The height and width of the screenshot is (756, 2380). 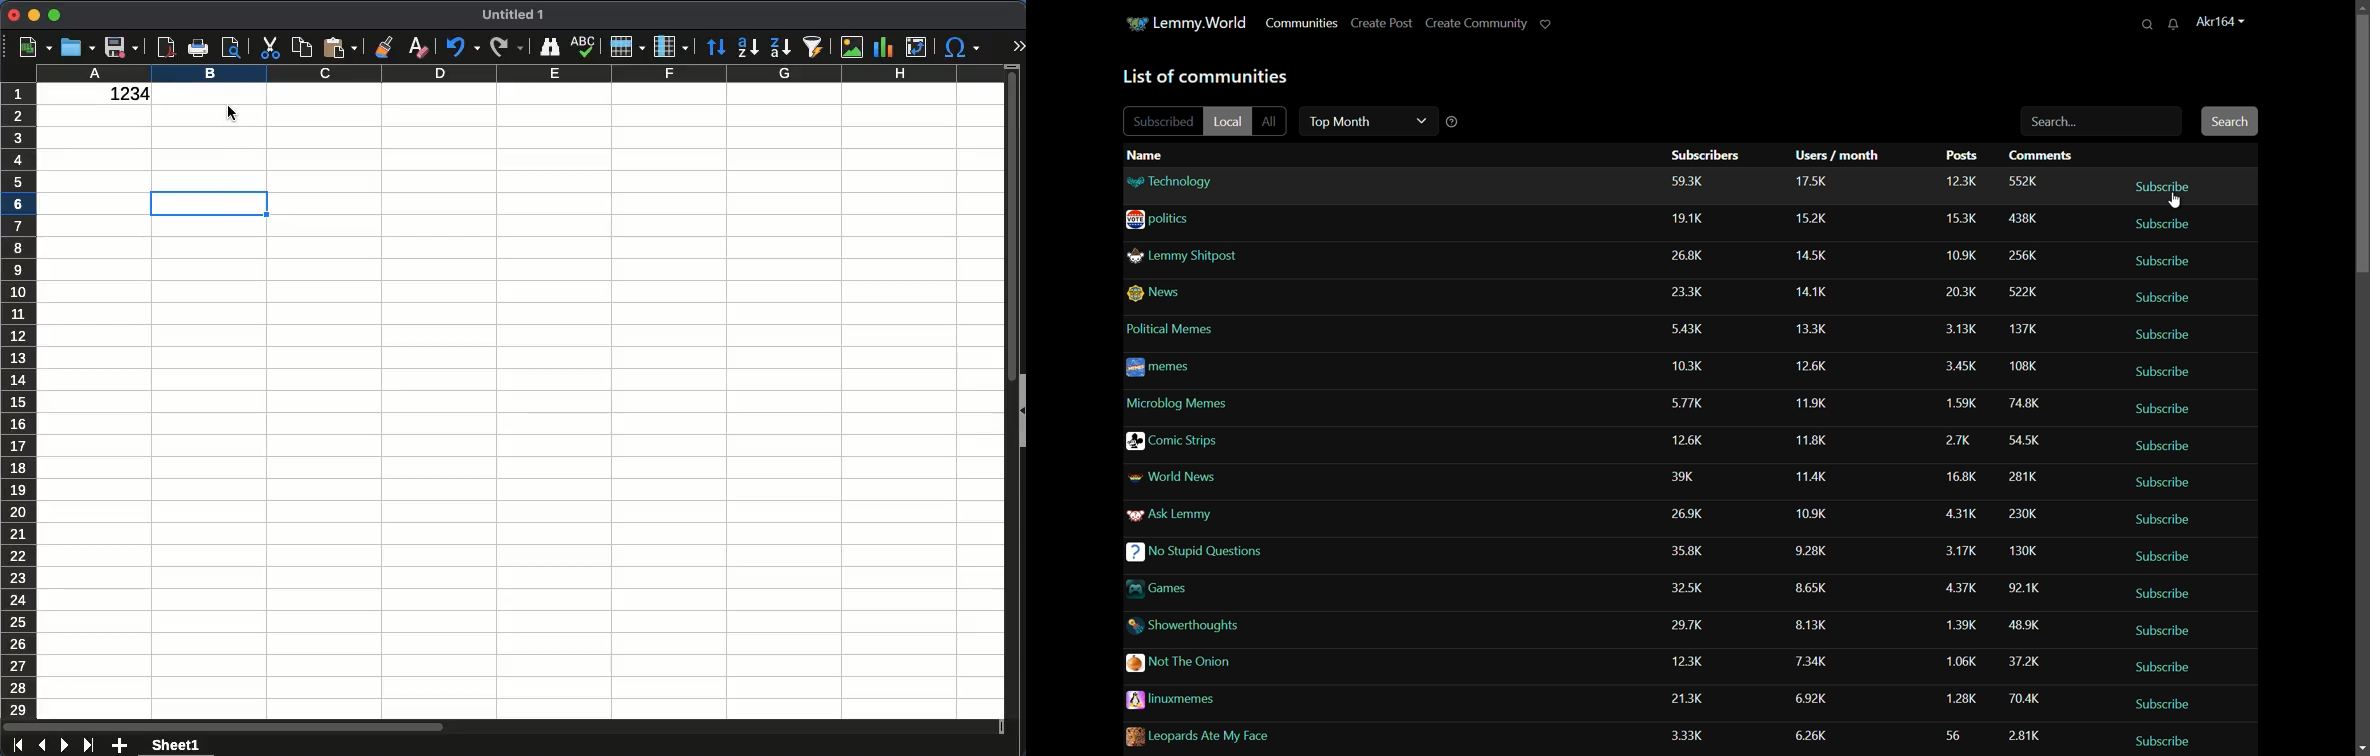 I want to click on cut, so click(x=268, y=48).